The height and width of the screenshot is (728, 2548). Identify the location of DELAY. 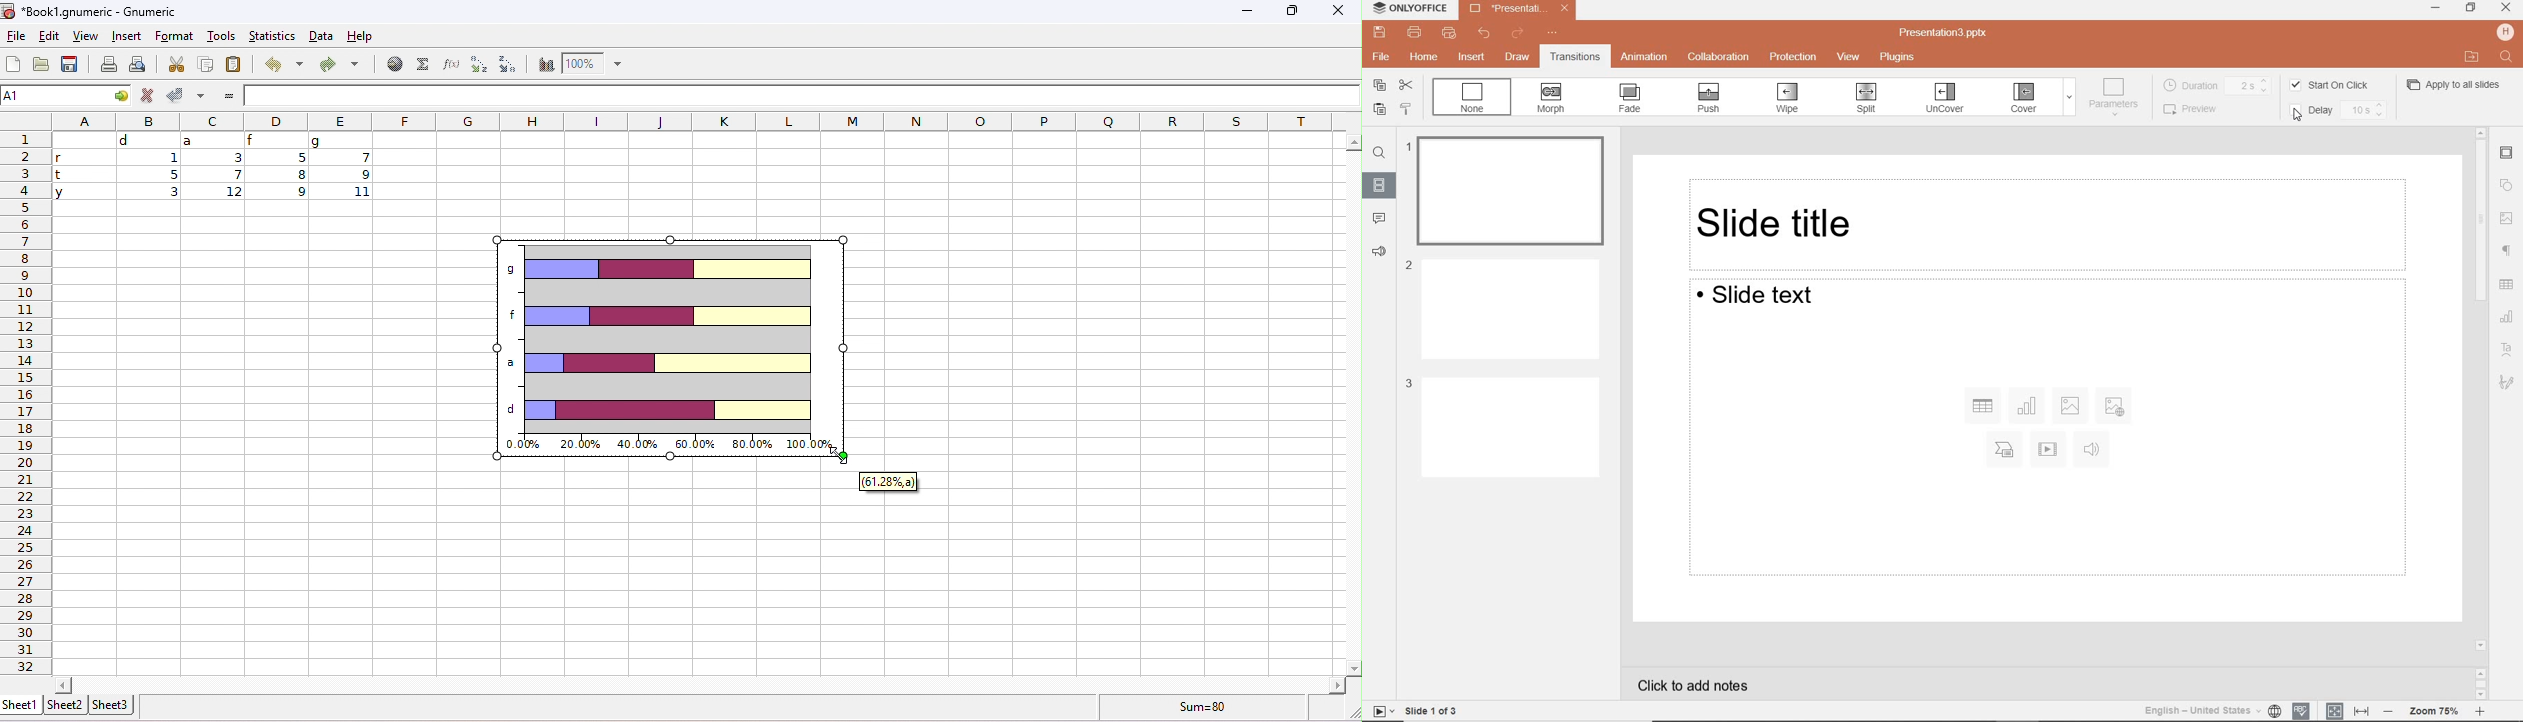
(2341, 110).